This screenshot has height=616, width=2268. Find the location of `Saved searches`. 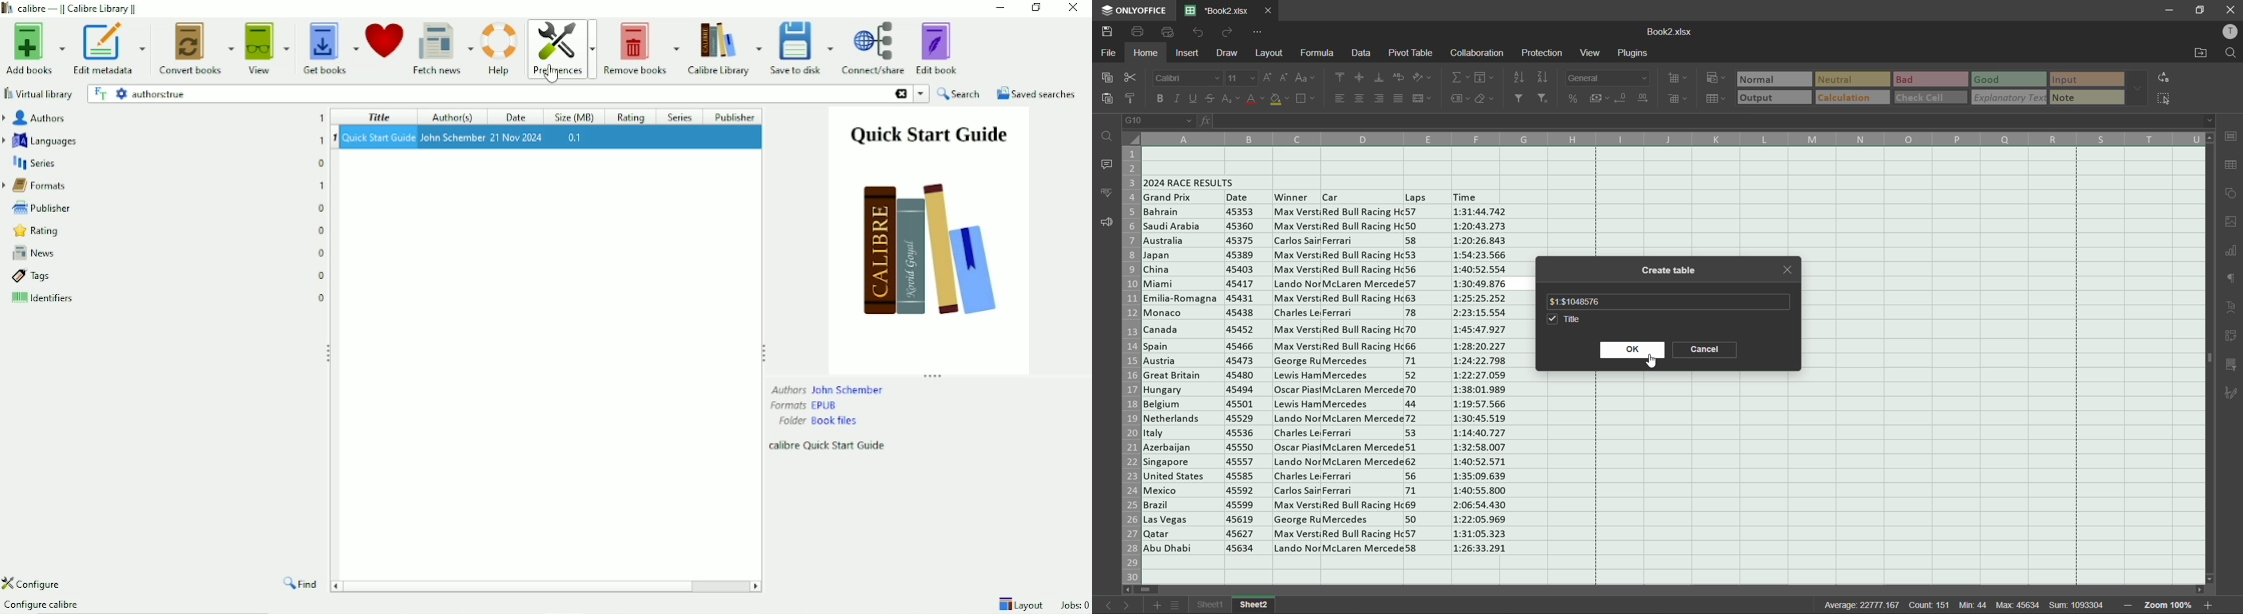

Saved searches is located at coordinates (1037, 93).